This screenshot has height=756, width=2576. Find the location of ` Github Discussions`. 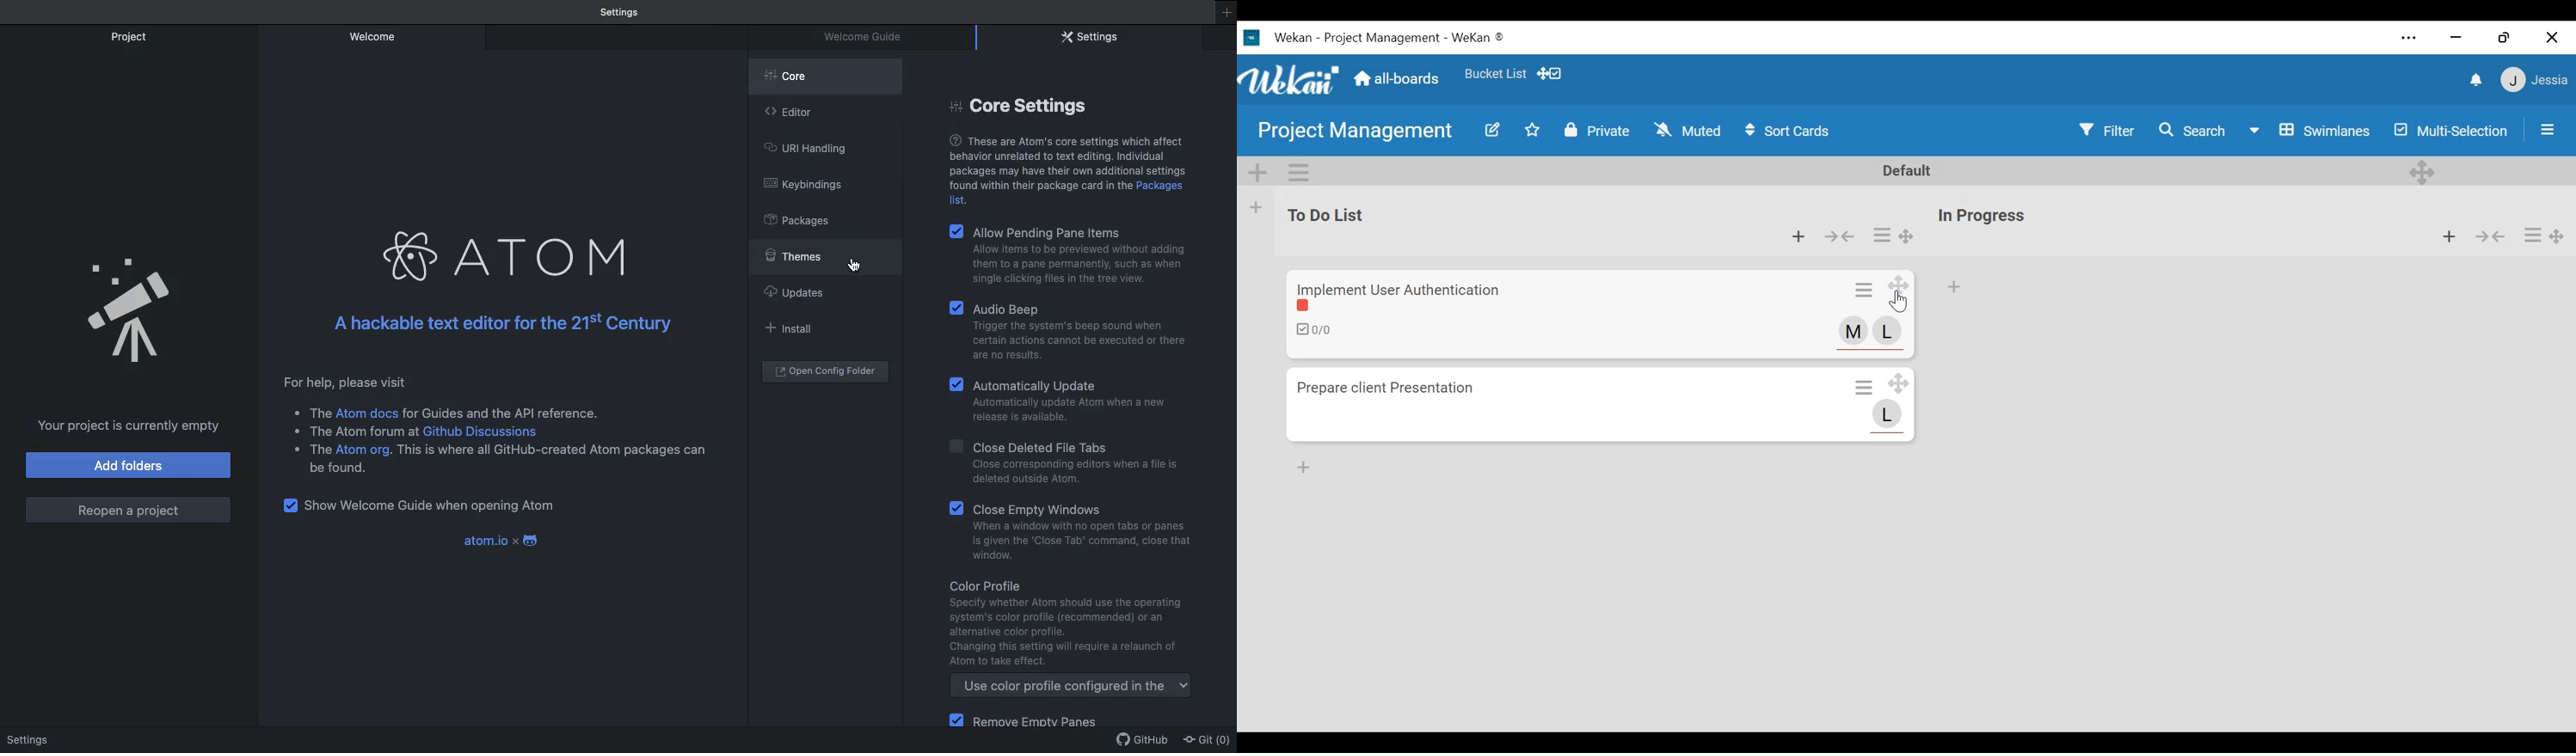

 Github Discussions is located at coordinates (484, 430).